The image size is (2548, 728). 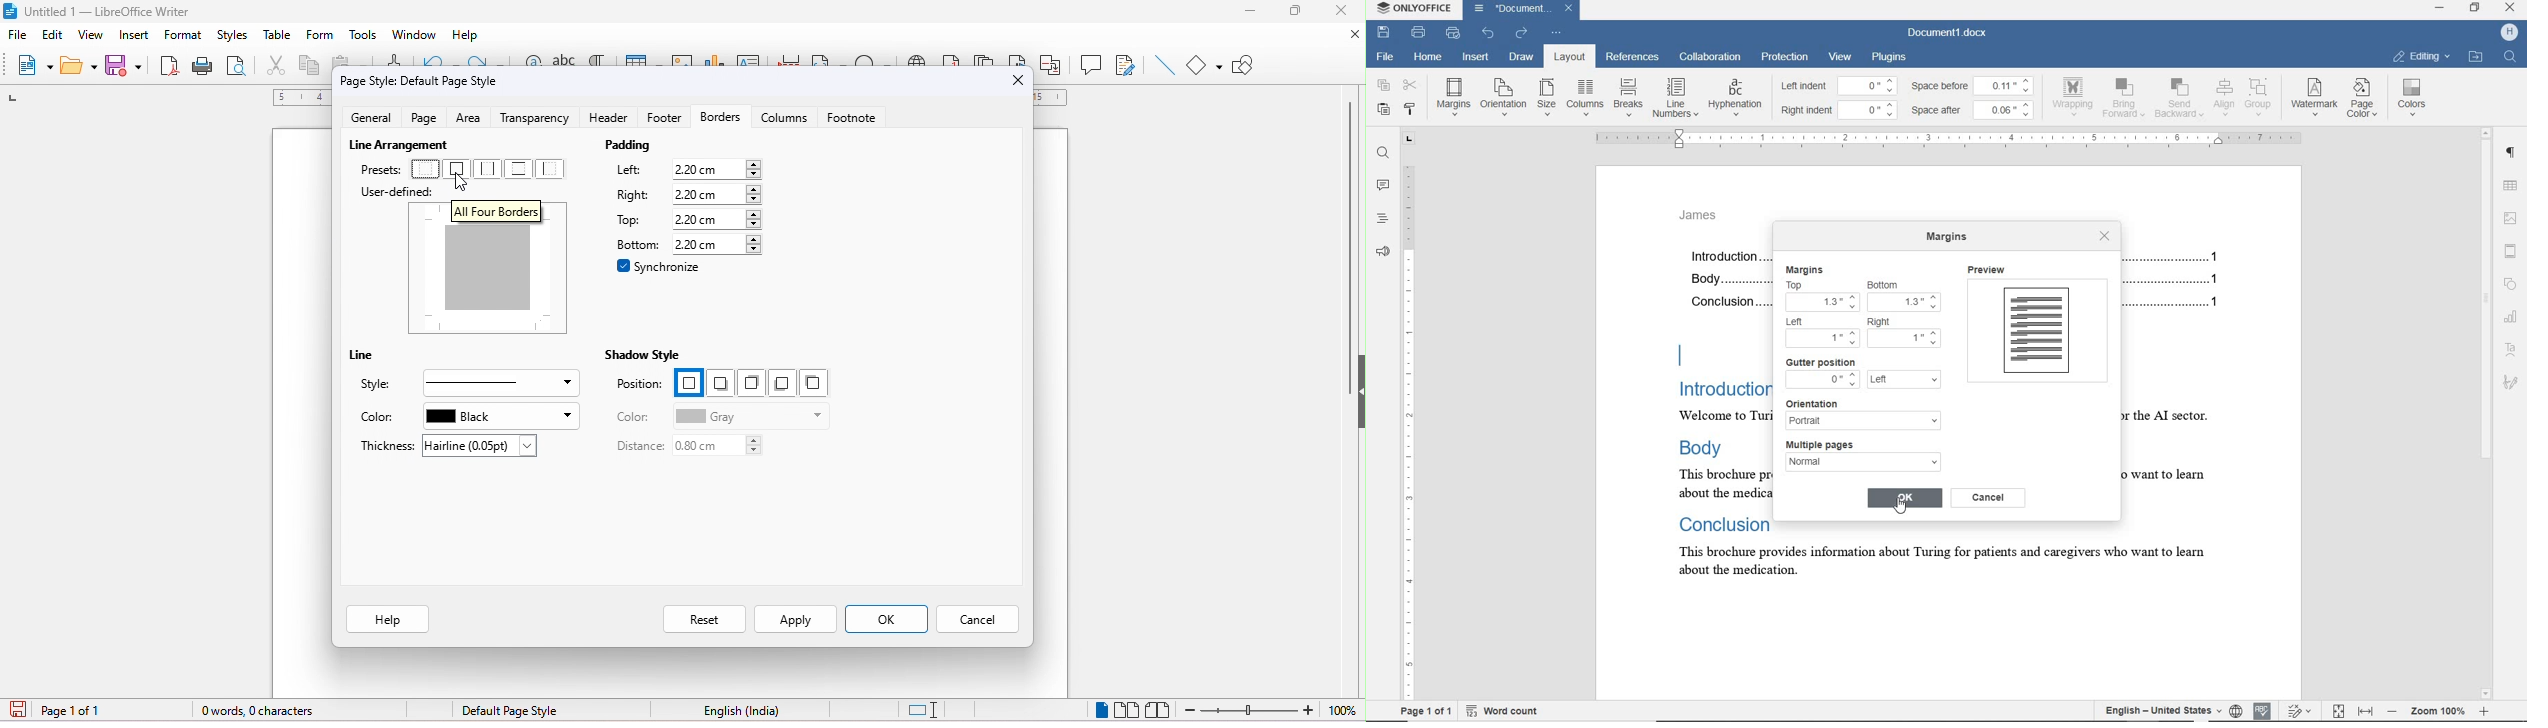 I want to click on 1, so click(x=1904, y=336).